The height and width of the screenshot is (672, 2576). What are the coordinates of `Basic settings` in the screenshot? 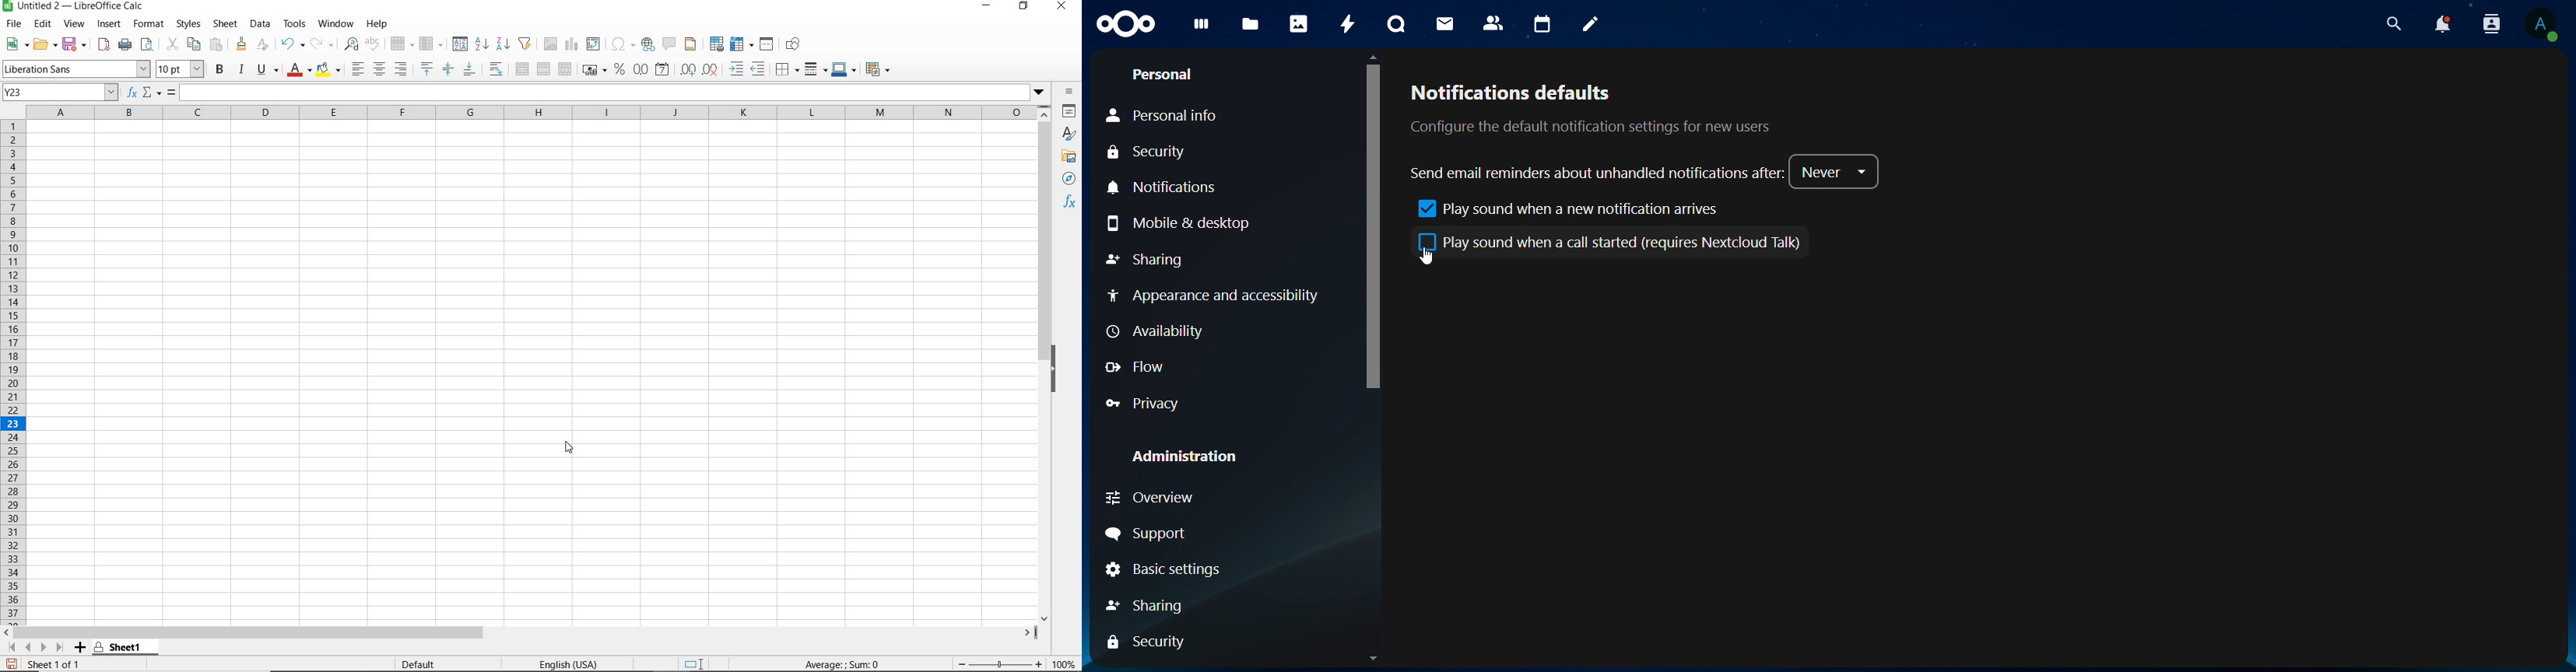 It's located at (1163, 569).